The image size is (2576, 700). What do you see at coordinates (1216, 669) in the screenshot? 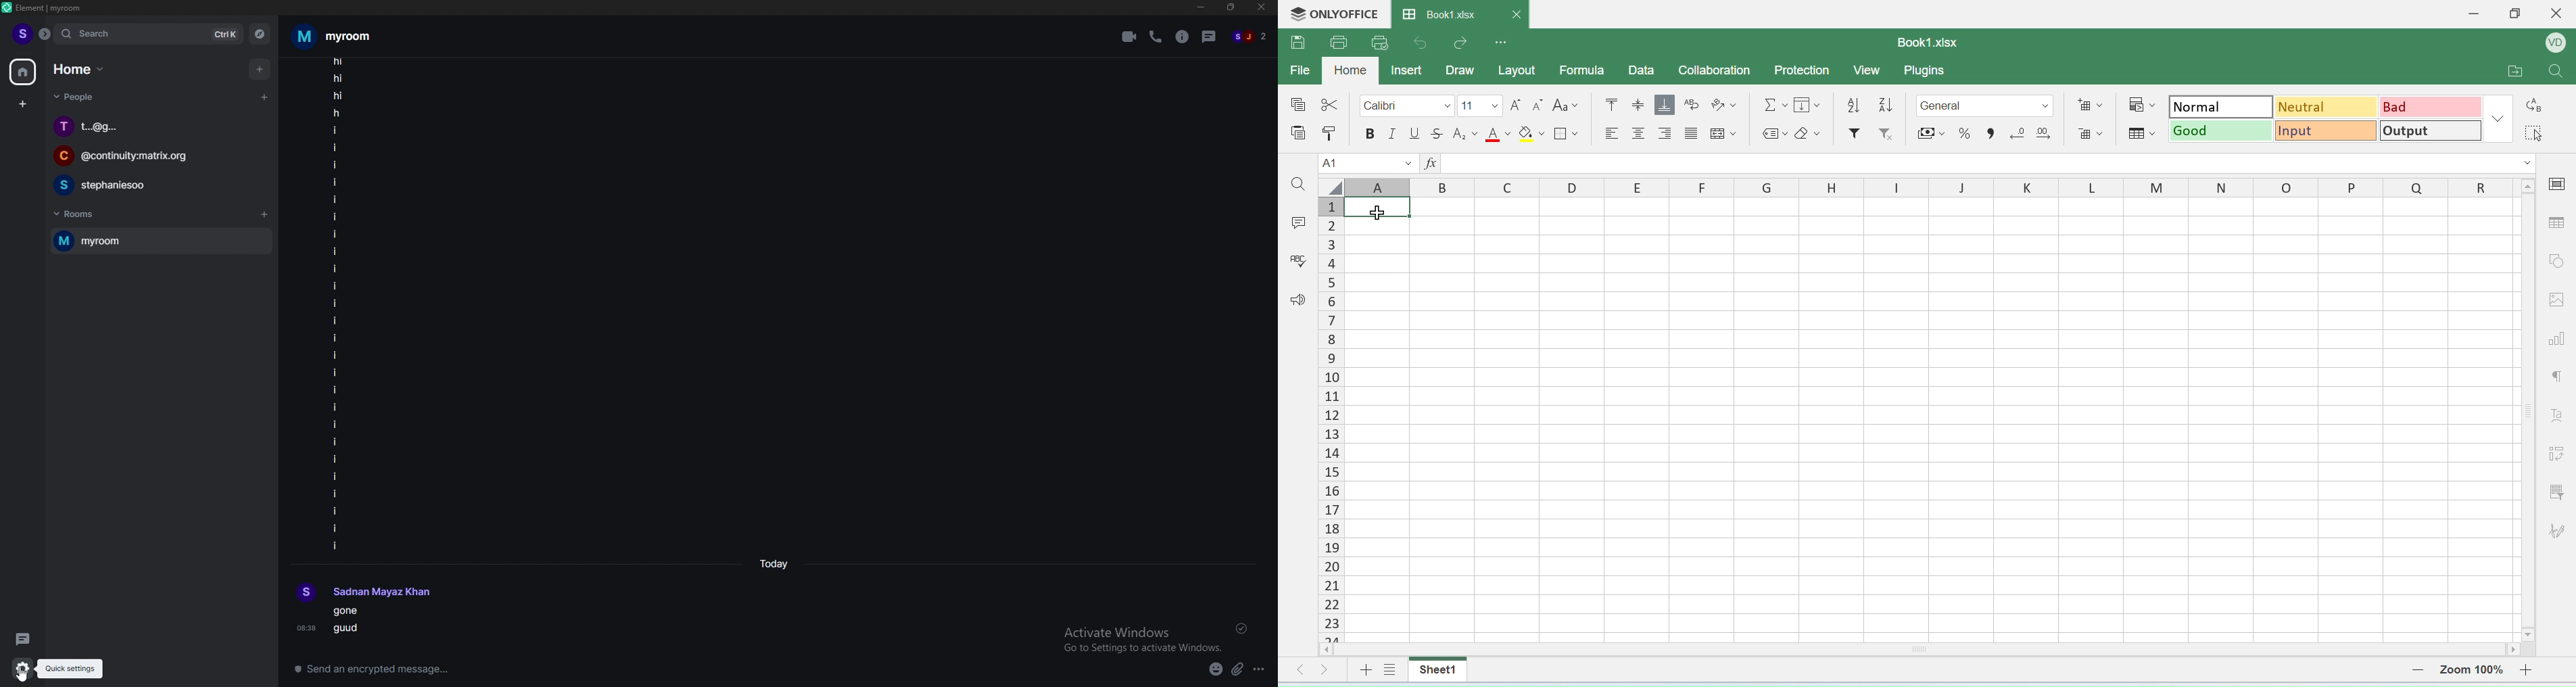
I see `emoji` at bounding box center [1216, 669].